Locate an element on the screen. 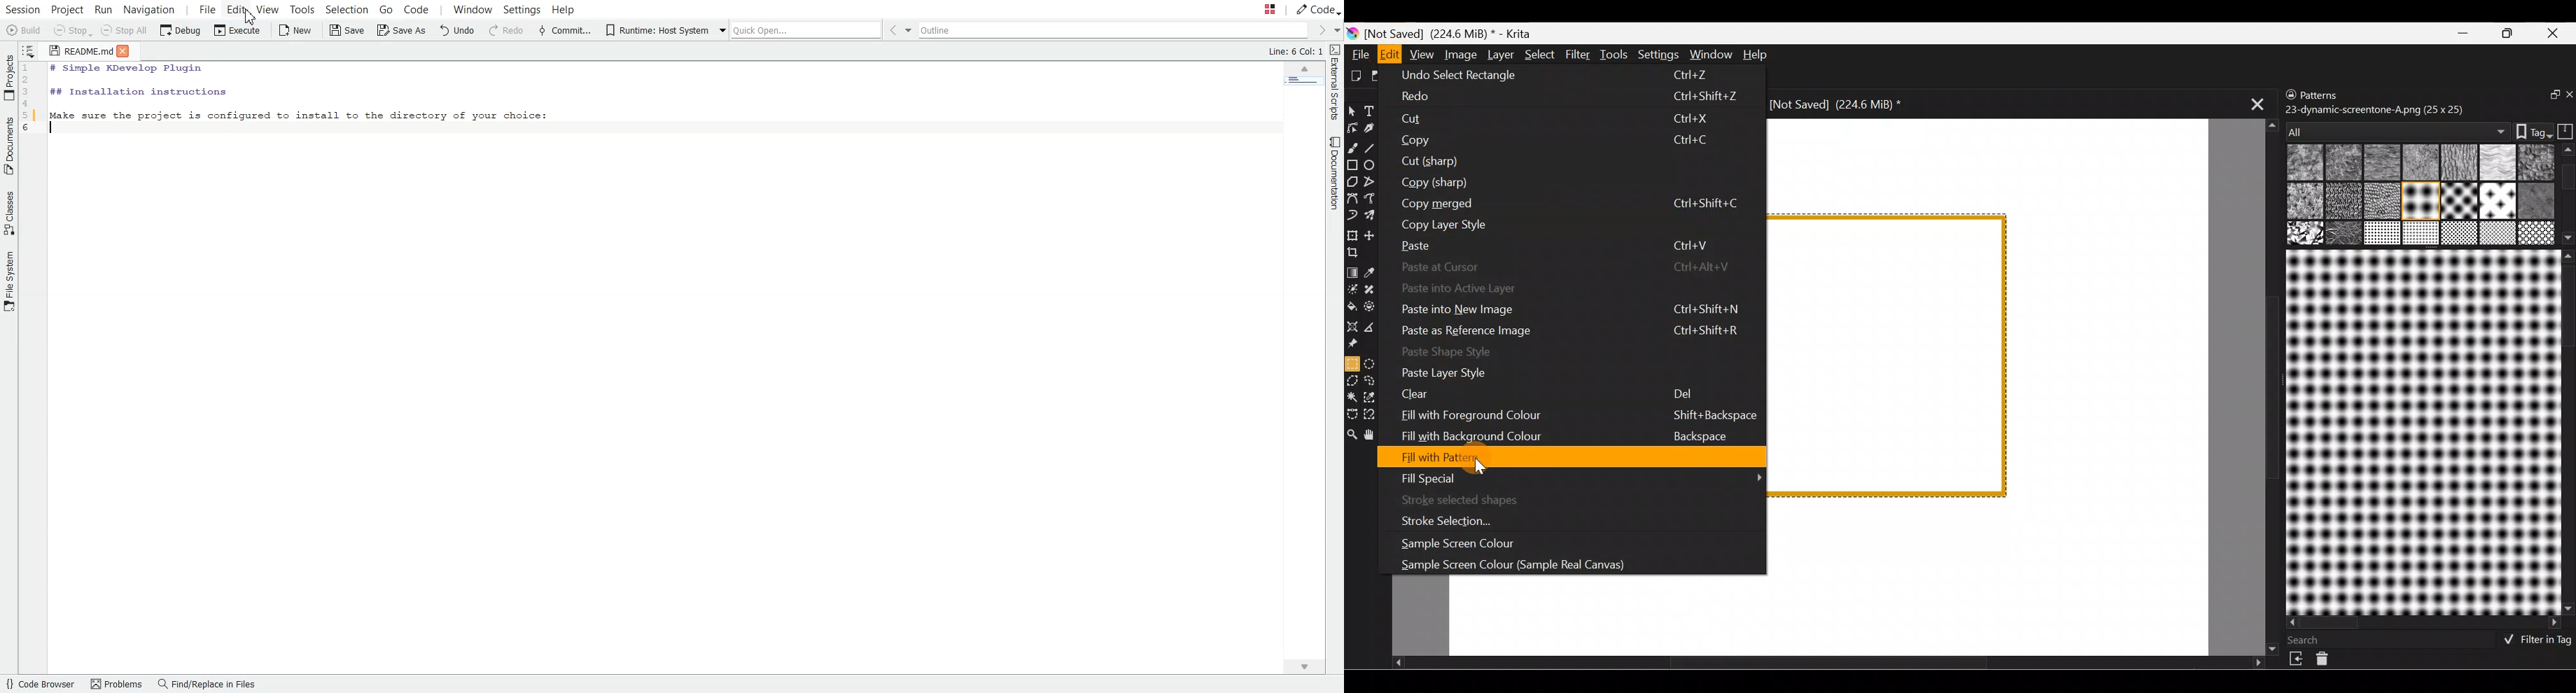 This screenshot has width=2576, height=700. Contiguous selection tool is located at coordinates (1353, 398).